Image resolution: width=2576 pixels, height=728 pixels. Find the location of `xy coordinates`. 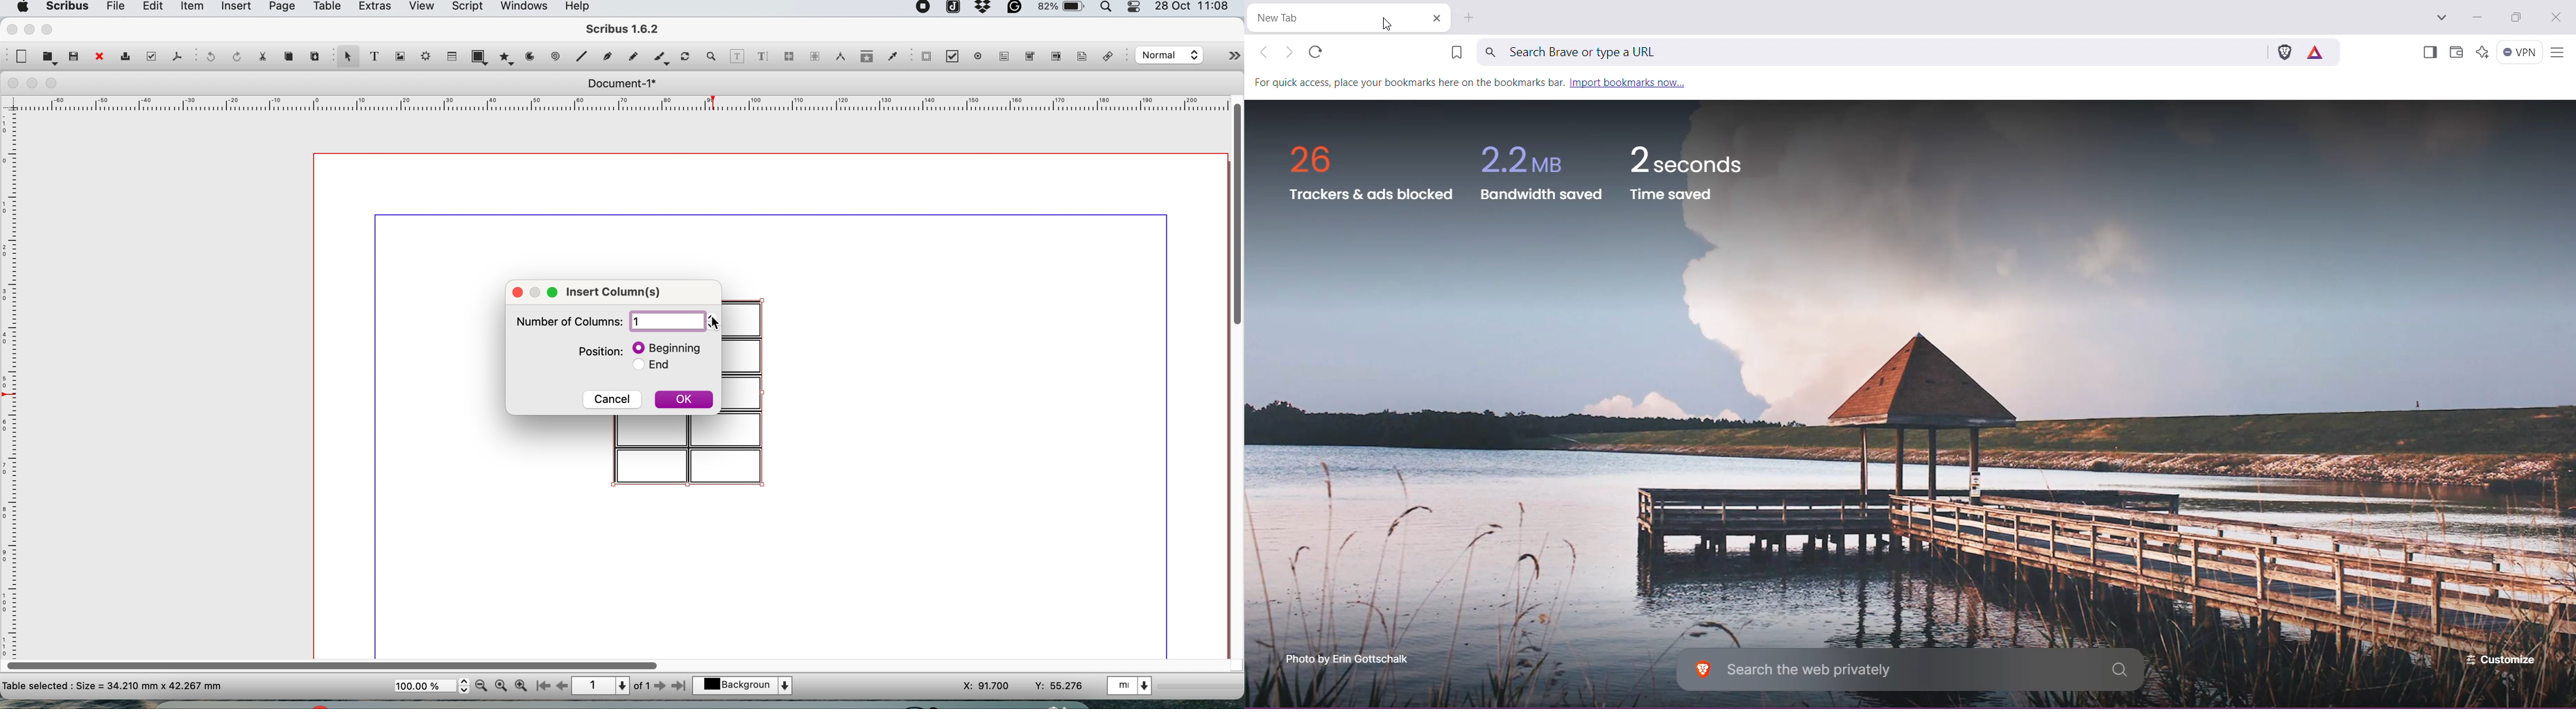

xy coordinates is located at coordinates (1024, 686).